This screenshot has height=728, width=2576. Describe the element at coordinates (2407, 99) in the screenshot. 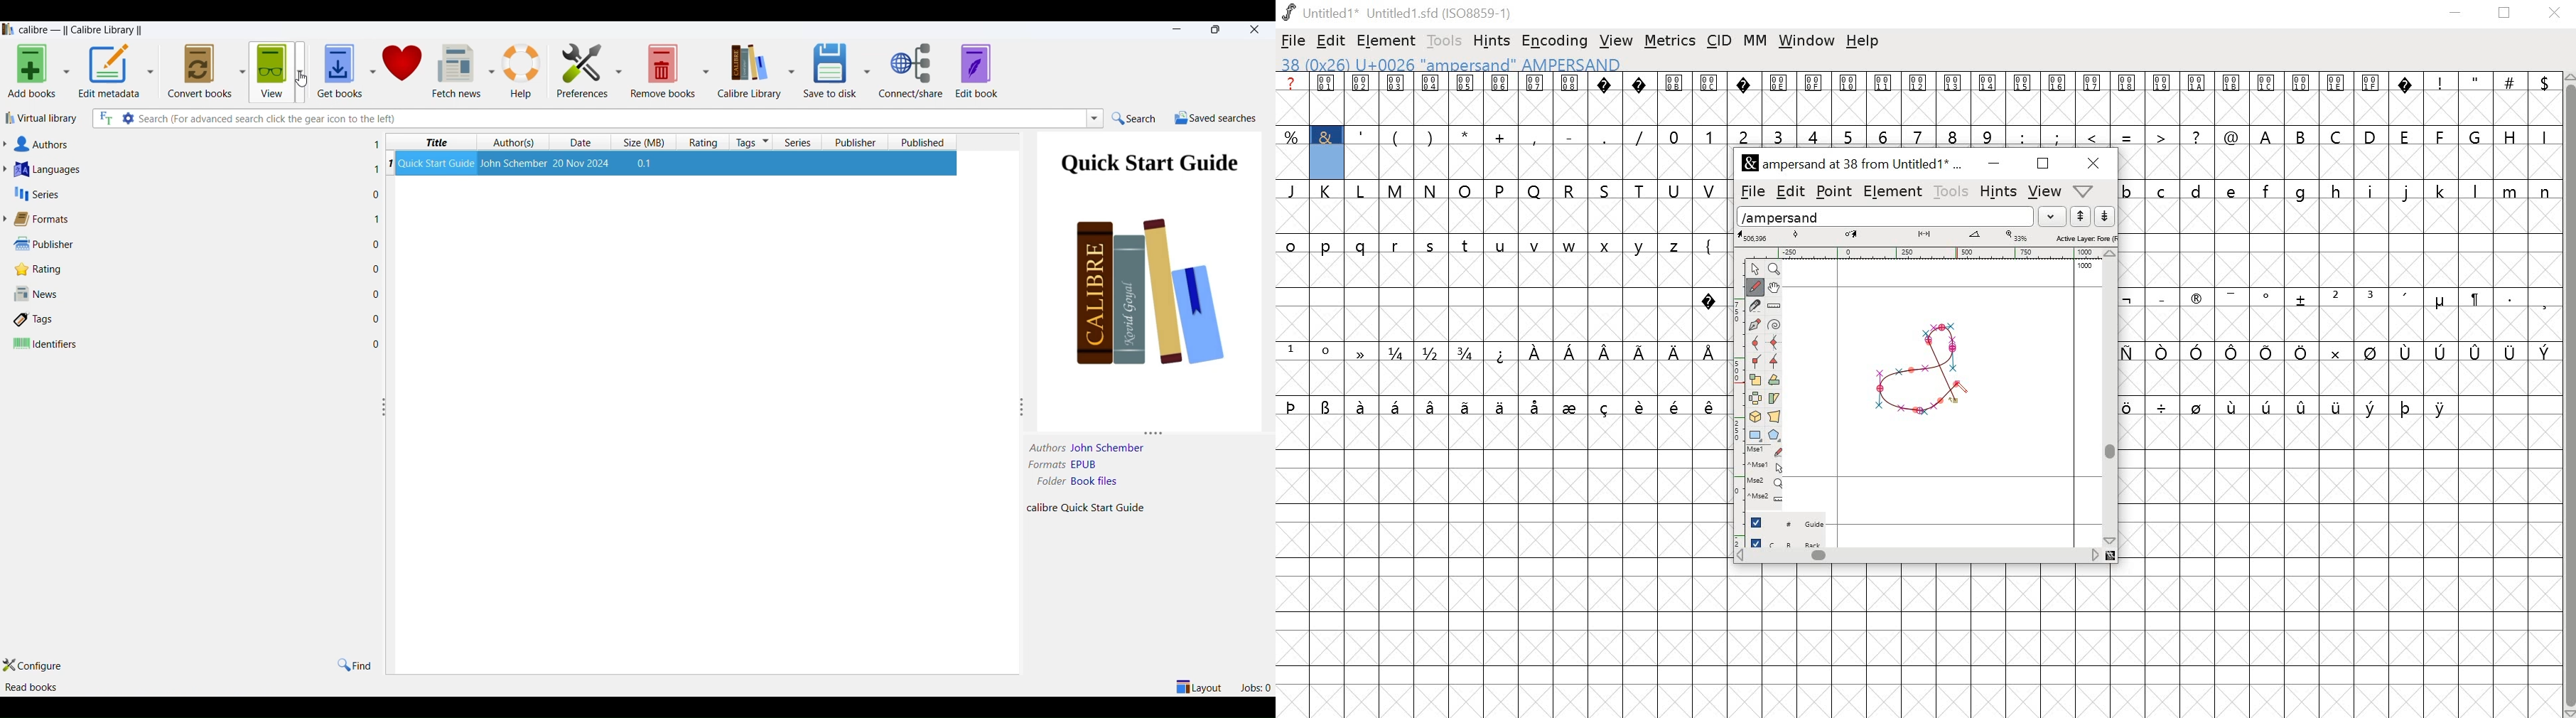

I see `?` at that location.